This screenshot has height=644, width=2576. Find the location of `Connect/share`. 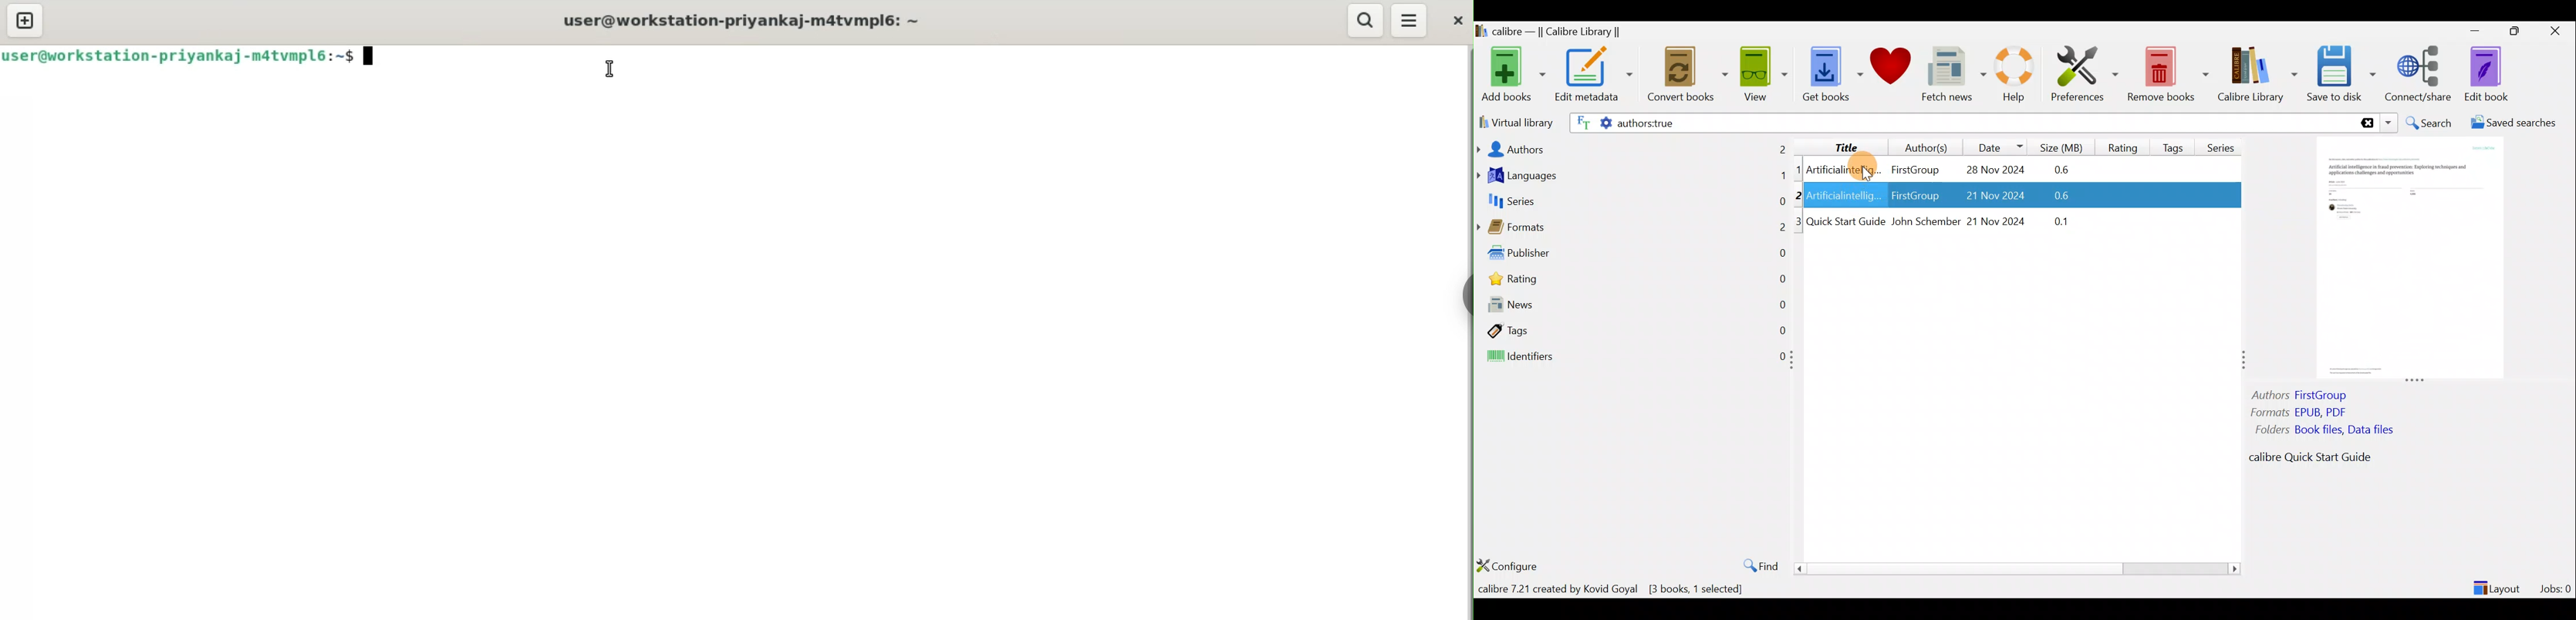

Connect/share is located at coordinates (2420, 72).